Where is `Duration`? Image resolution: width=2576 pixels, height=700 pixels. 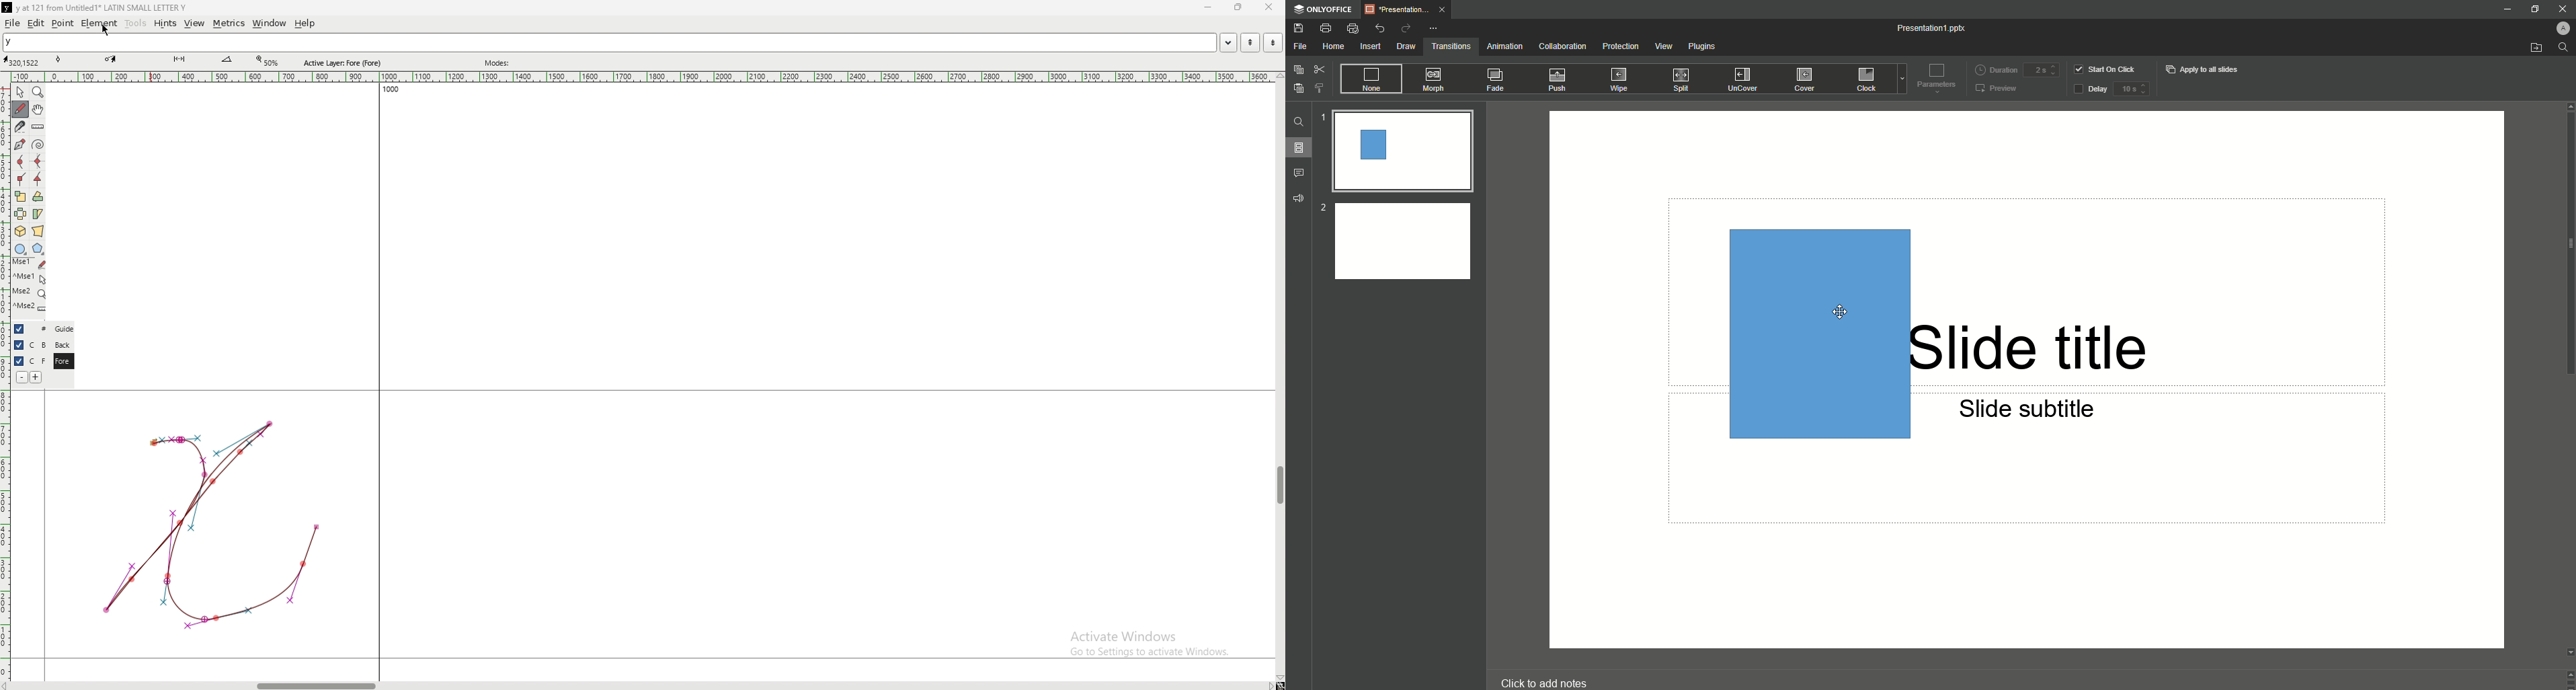 Duration is located at coordinates (1990, 69).